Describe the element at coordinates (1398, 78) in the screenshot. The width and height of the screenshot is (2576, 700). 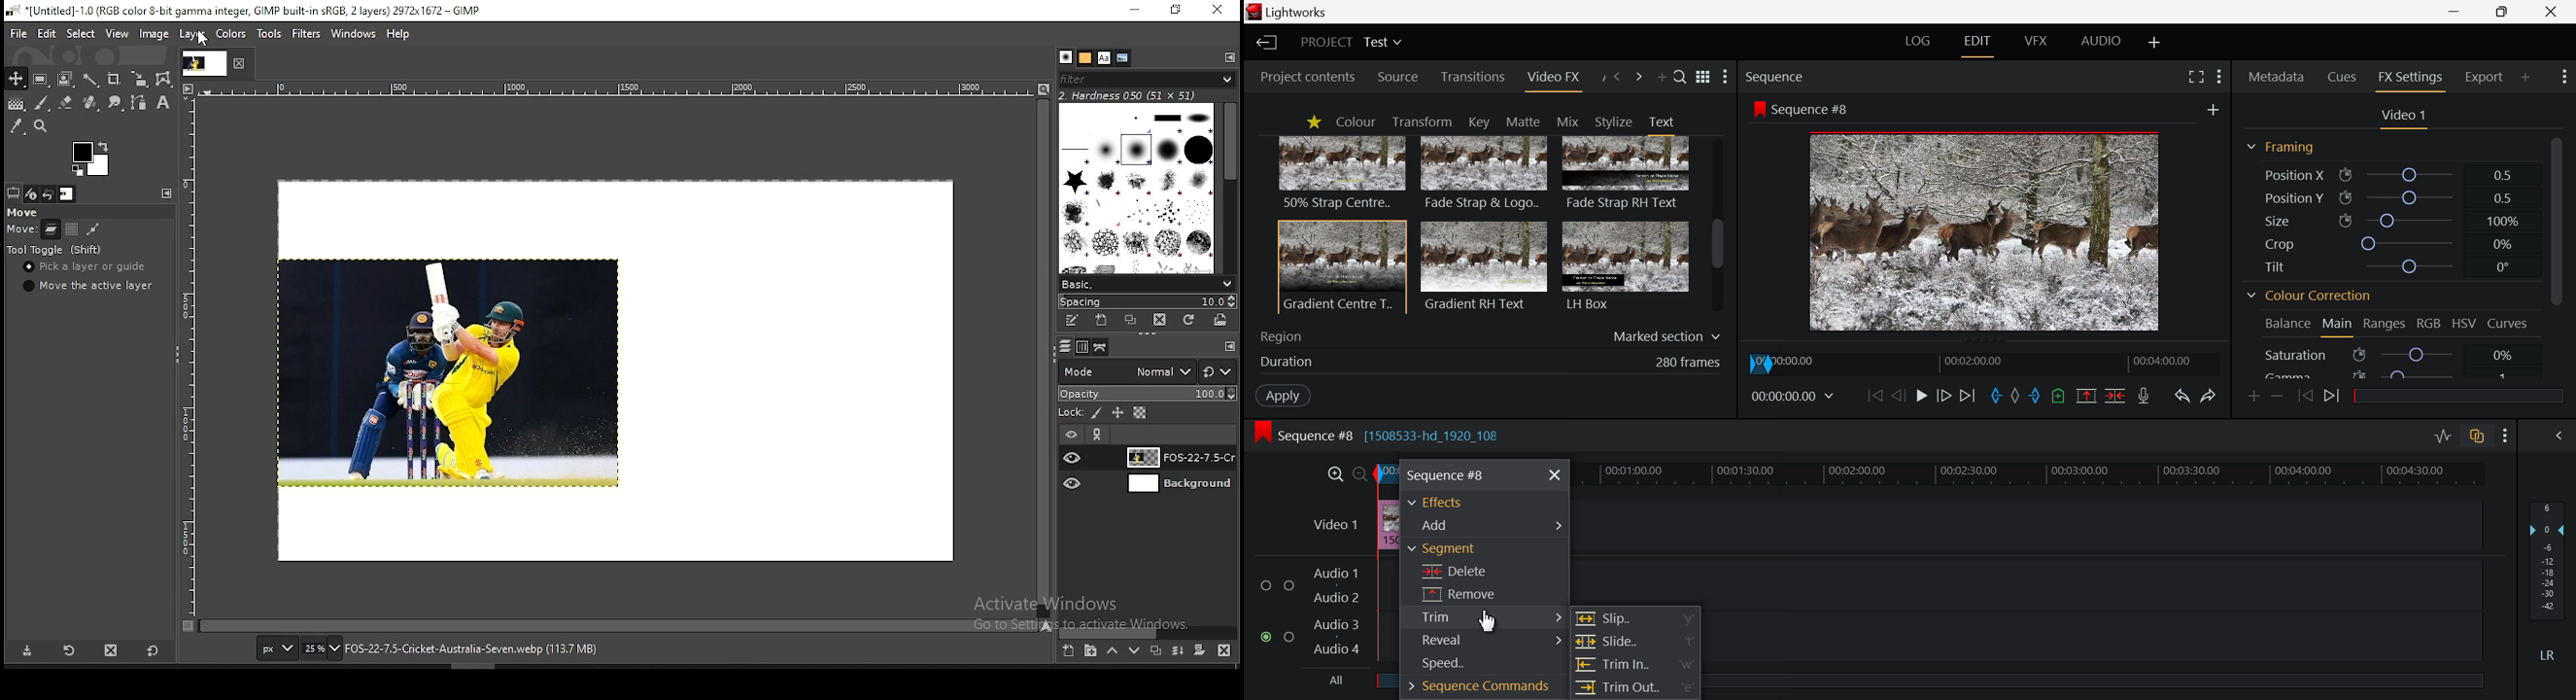
I see `Source` at that location.